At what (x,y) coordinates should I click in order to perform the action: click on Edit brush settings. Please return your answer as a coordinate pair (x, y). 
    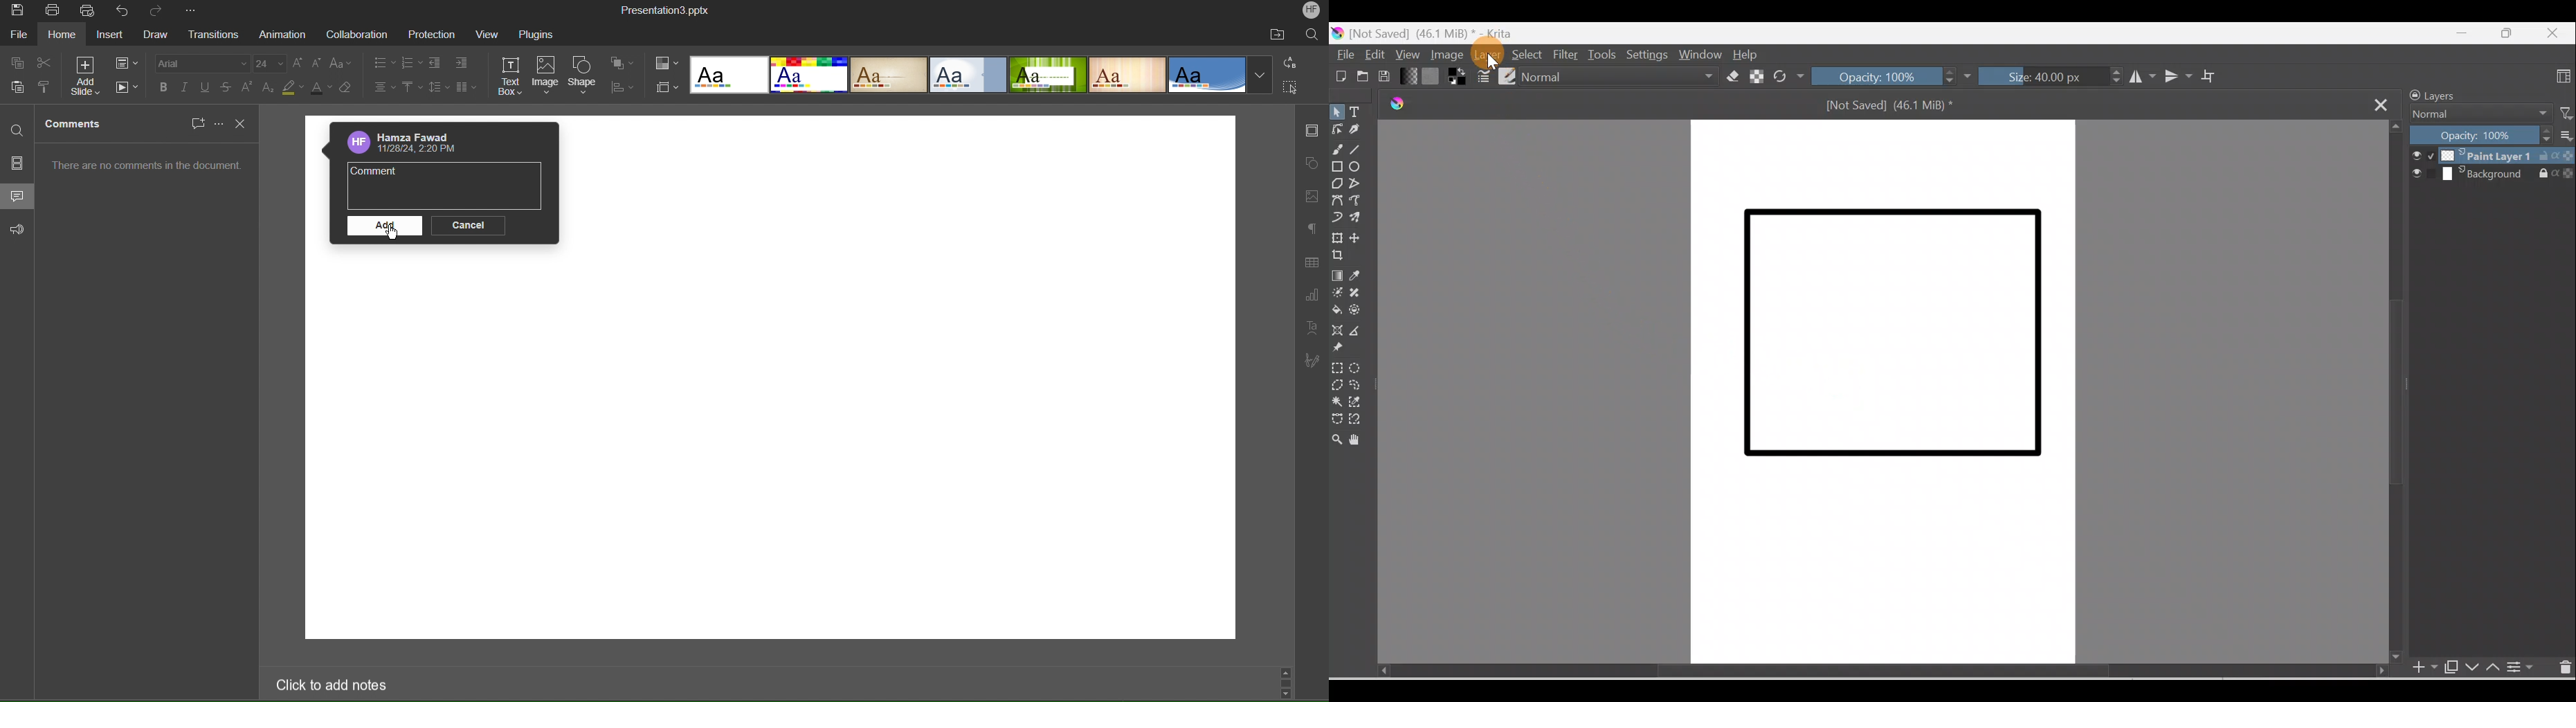
    Looking at the image, I should click on (1482, 76).